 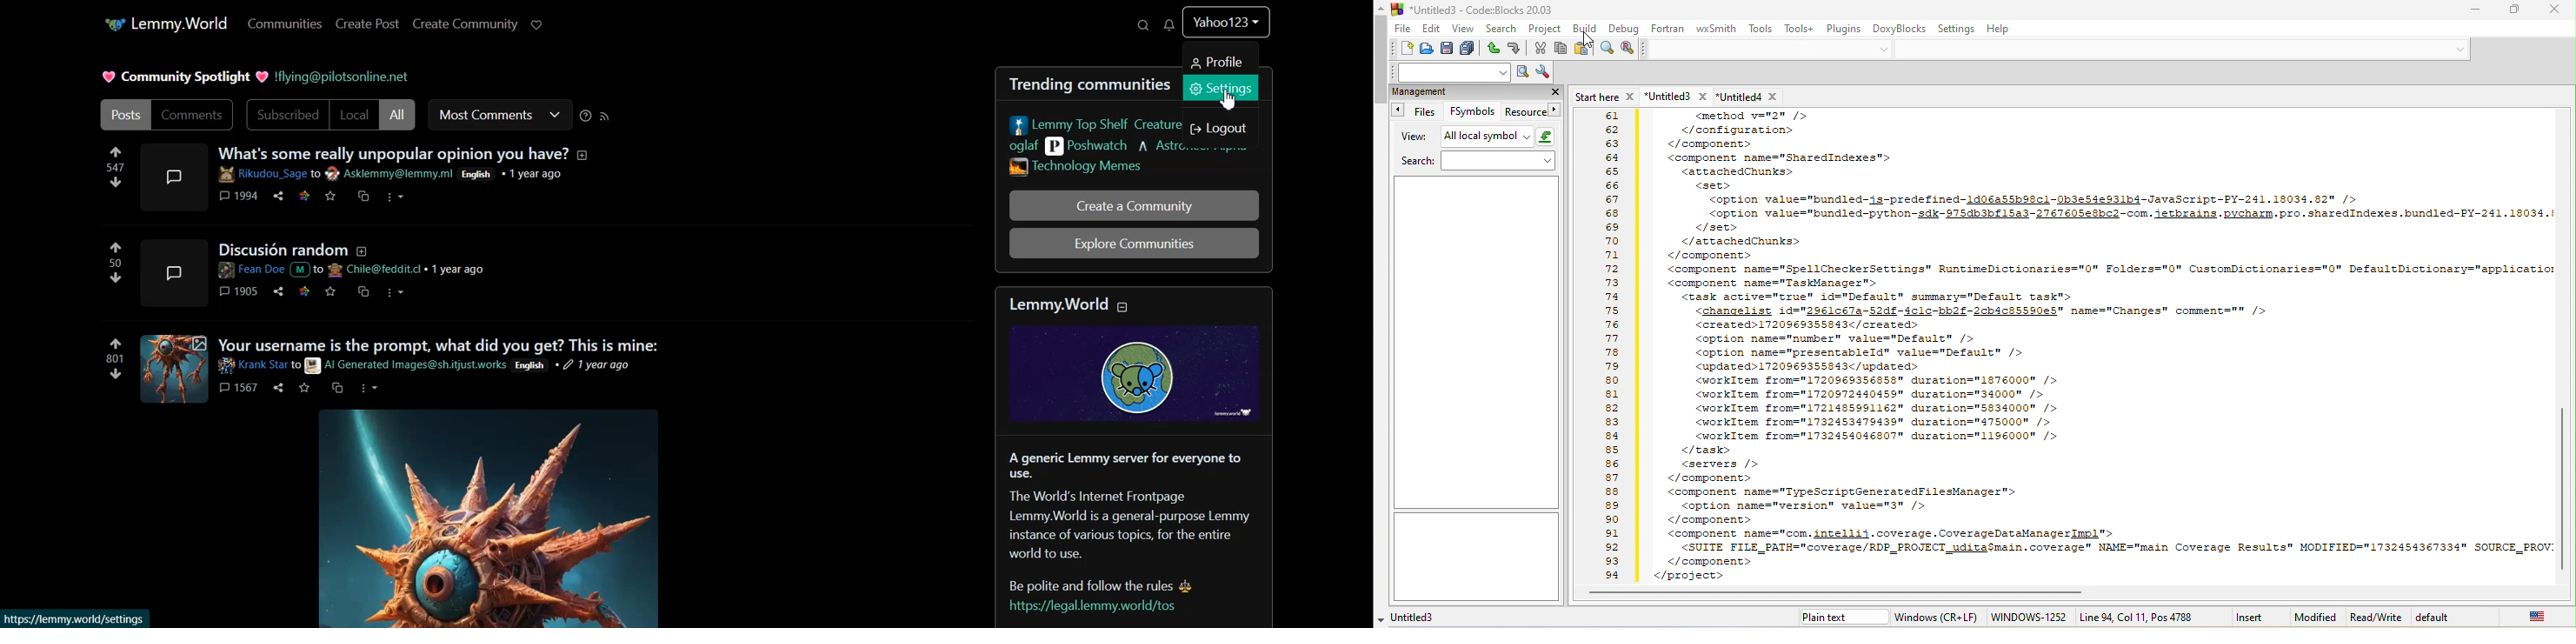 I want to click on view, so click(x=1463, y=30).